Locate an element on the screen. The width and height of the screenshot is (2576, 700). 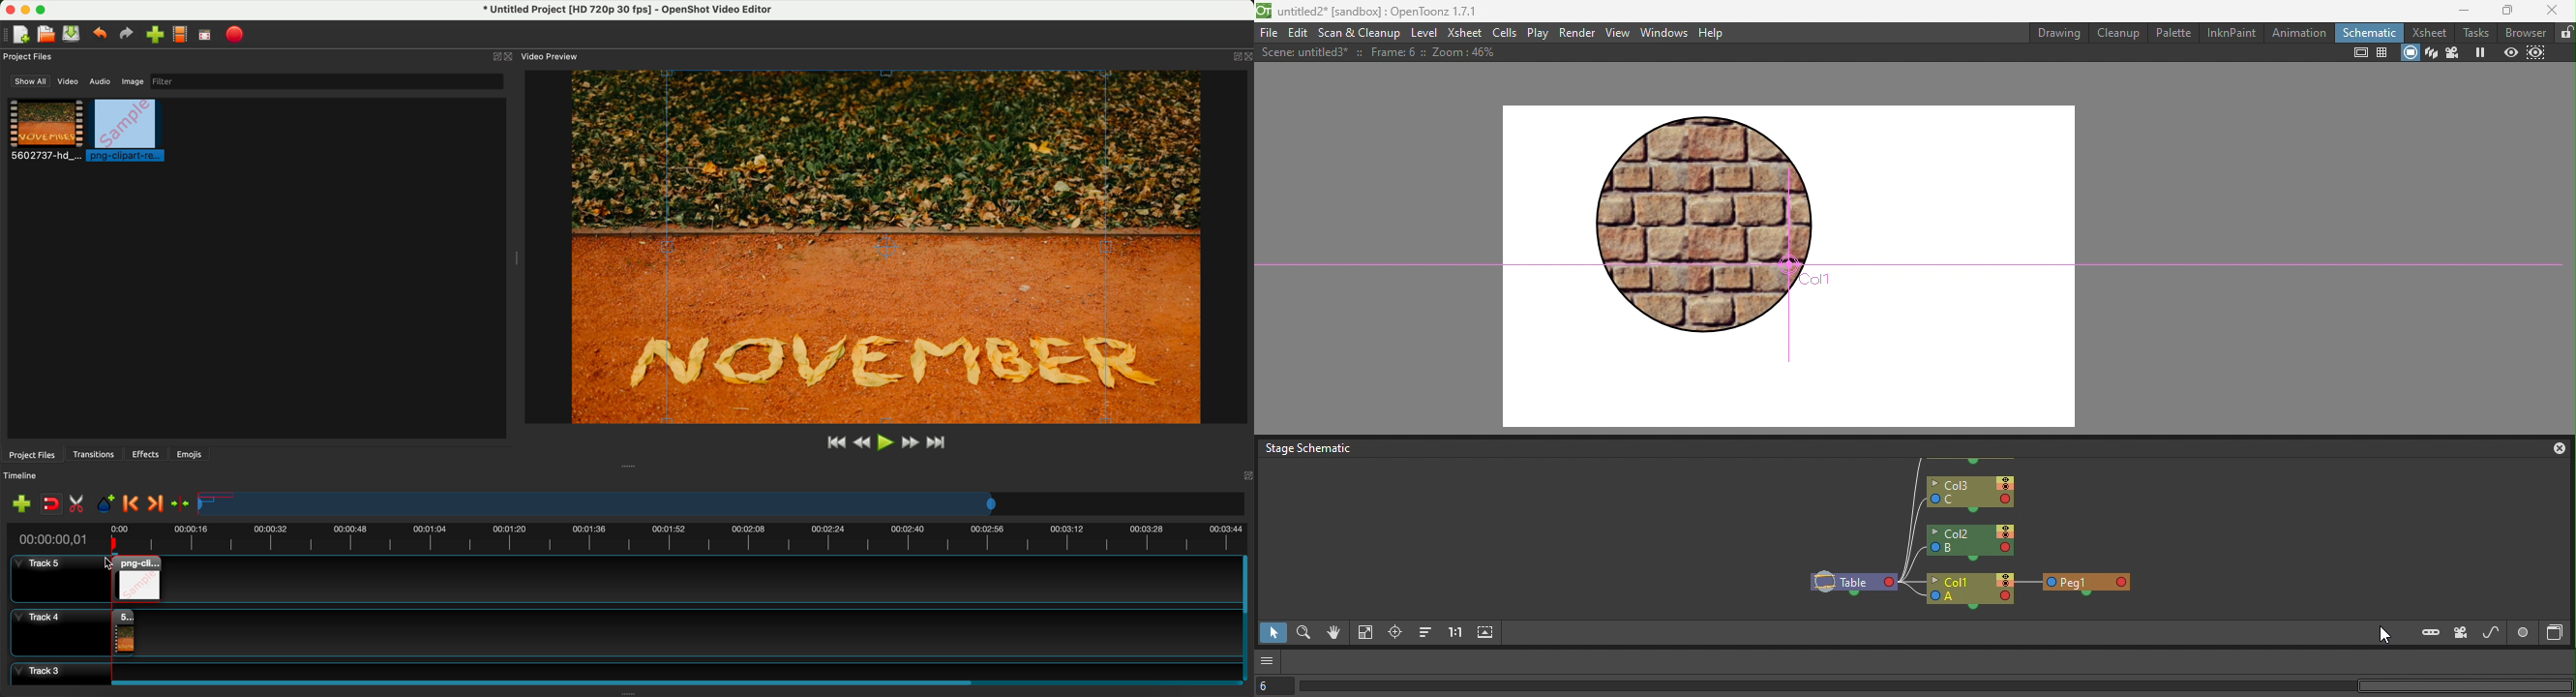
Focus on current is located at coordinates (1394, 634).